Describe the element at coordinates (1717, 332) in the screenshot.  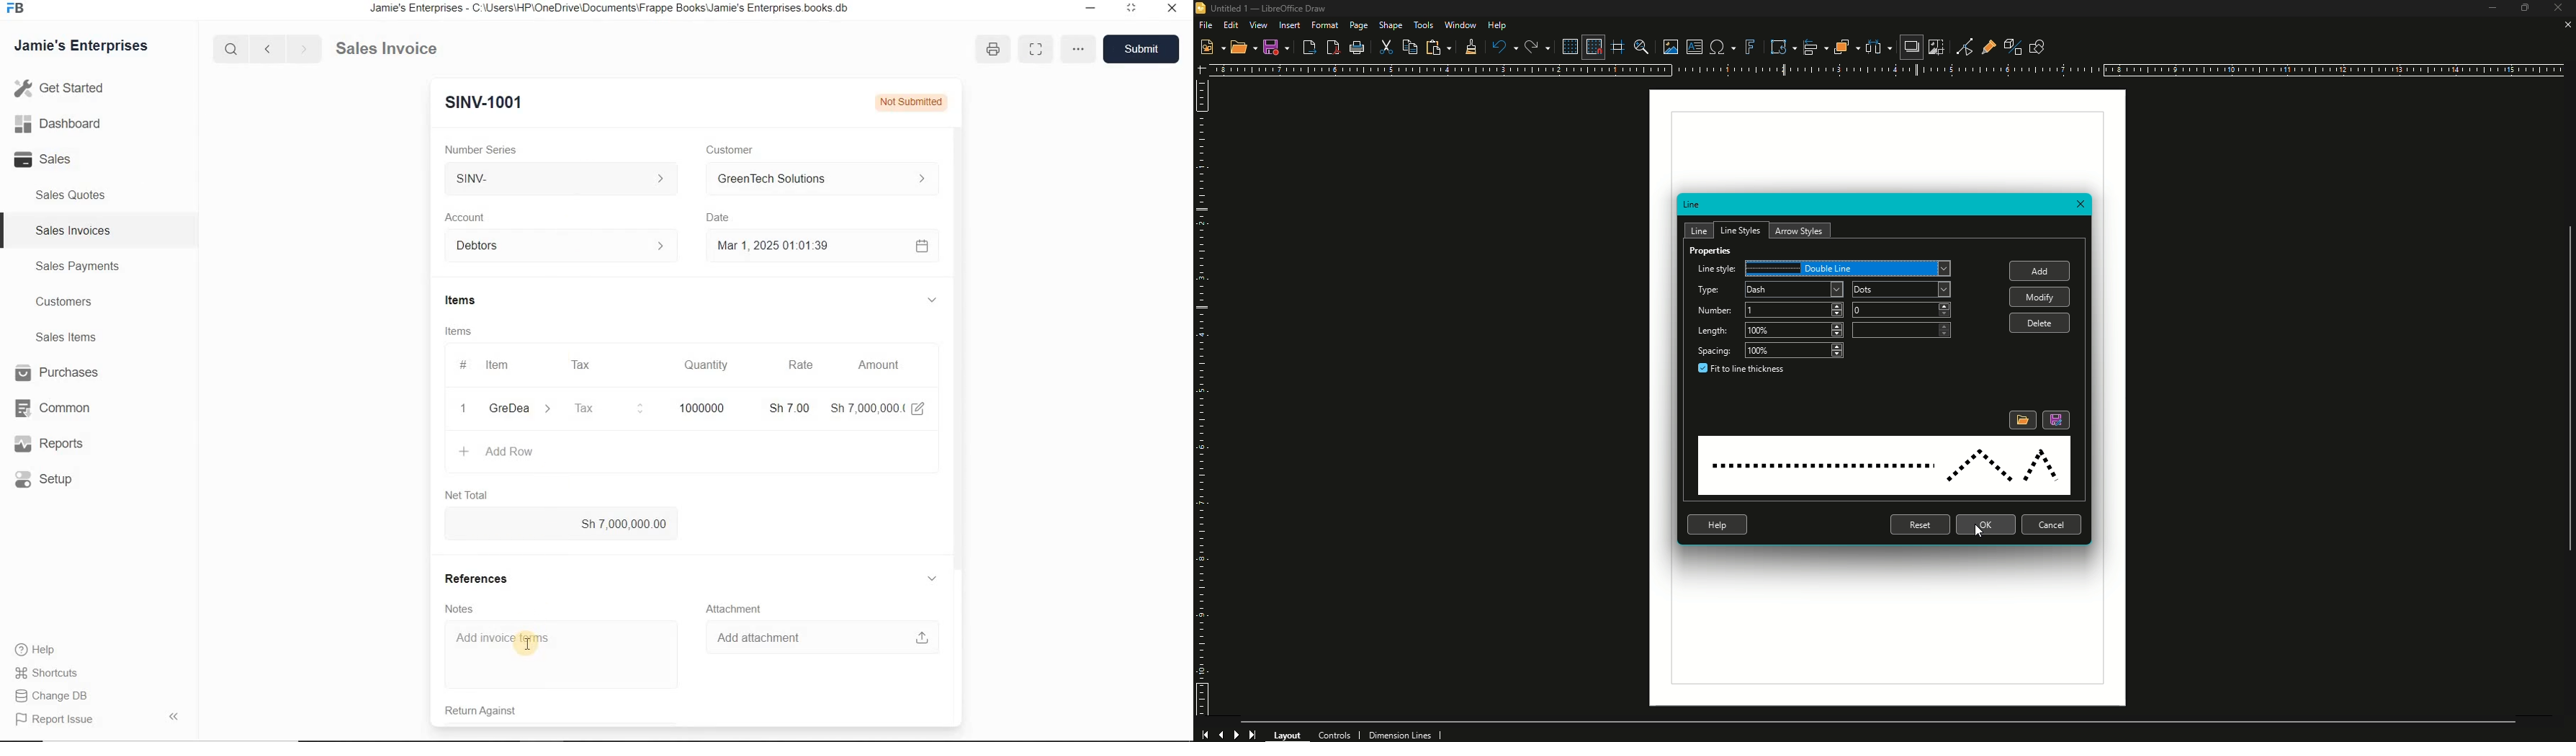
I see `Length` at that location.